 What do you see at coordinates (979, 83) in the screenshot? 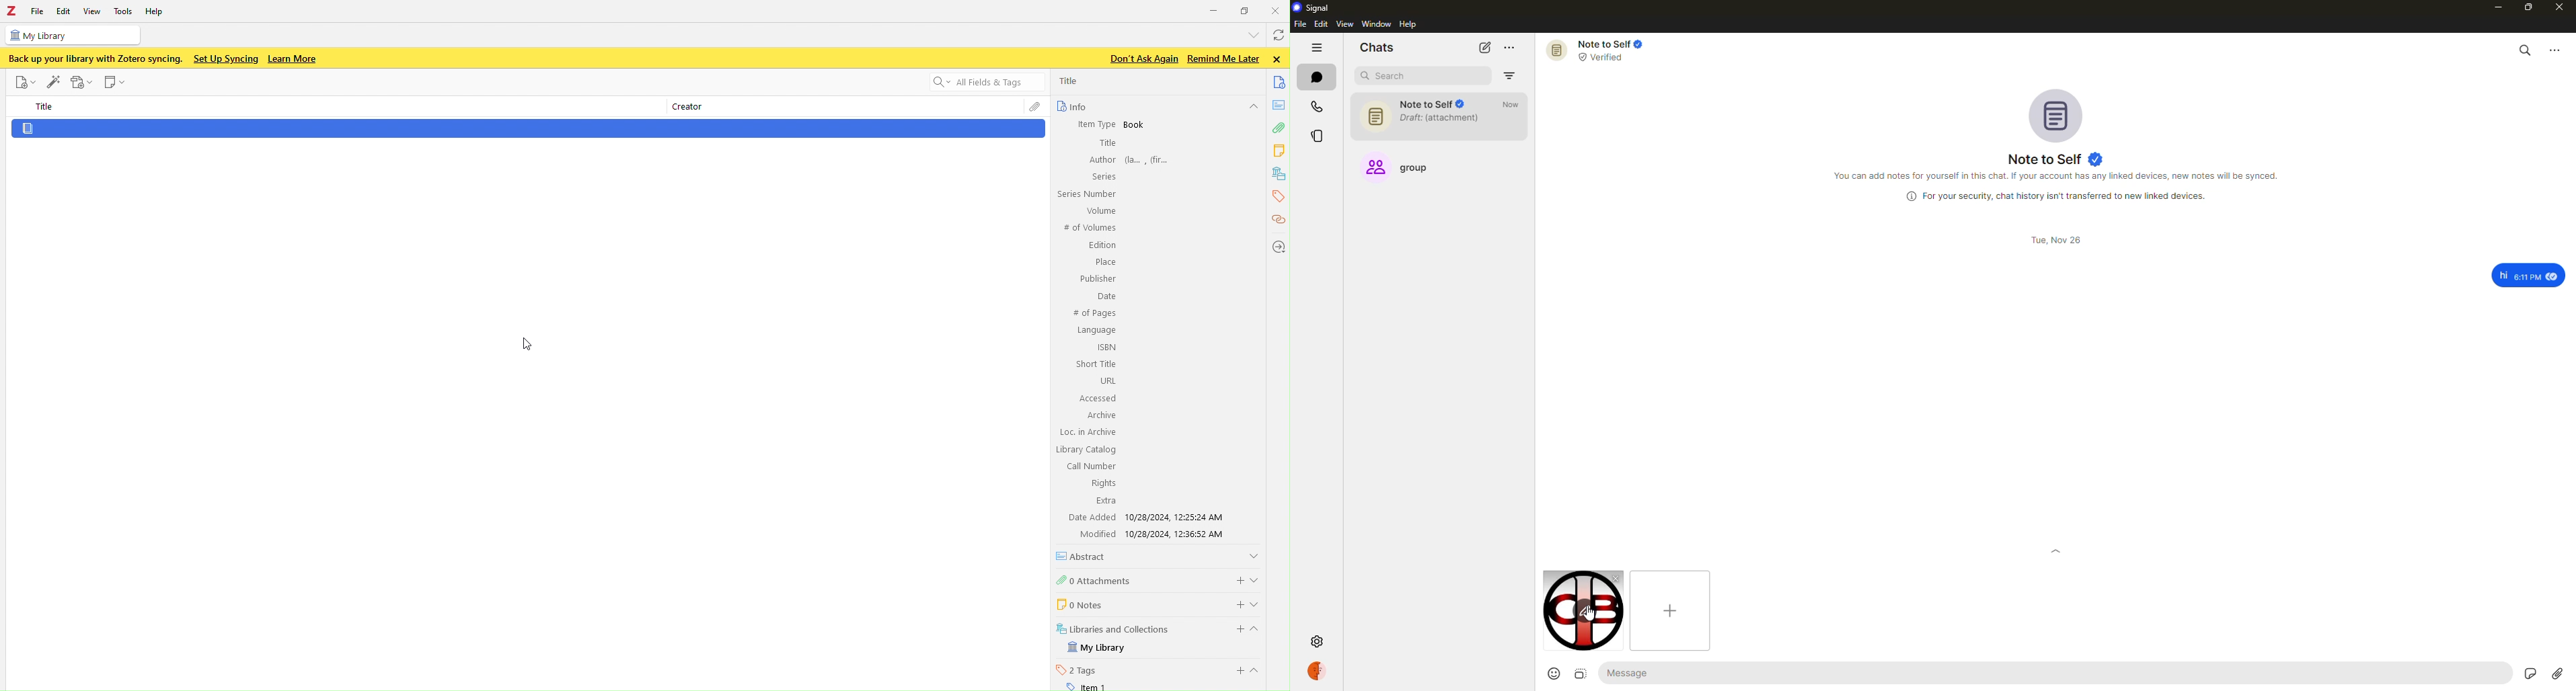
I see `All fields and tags` at bounding box center [979, 83].